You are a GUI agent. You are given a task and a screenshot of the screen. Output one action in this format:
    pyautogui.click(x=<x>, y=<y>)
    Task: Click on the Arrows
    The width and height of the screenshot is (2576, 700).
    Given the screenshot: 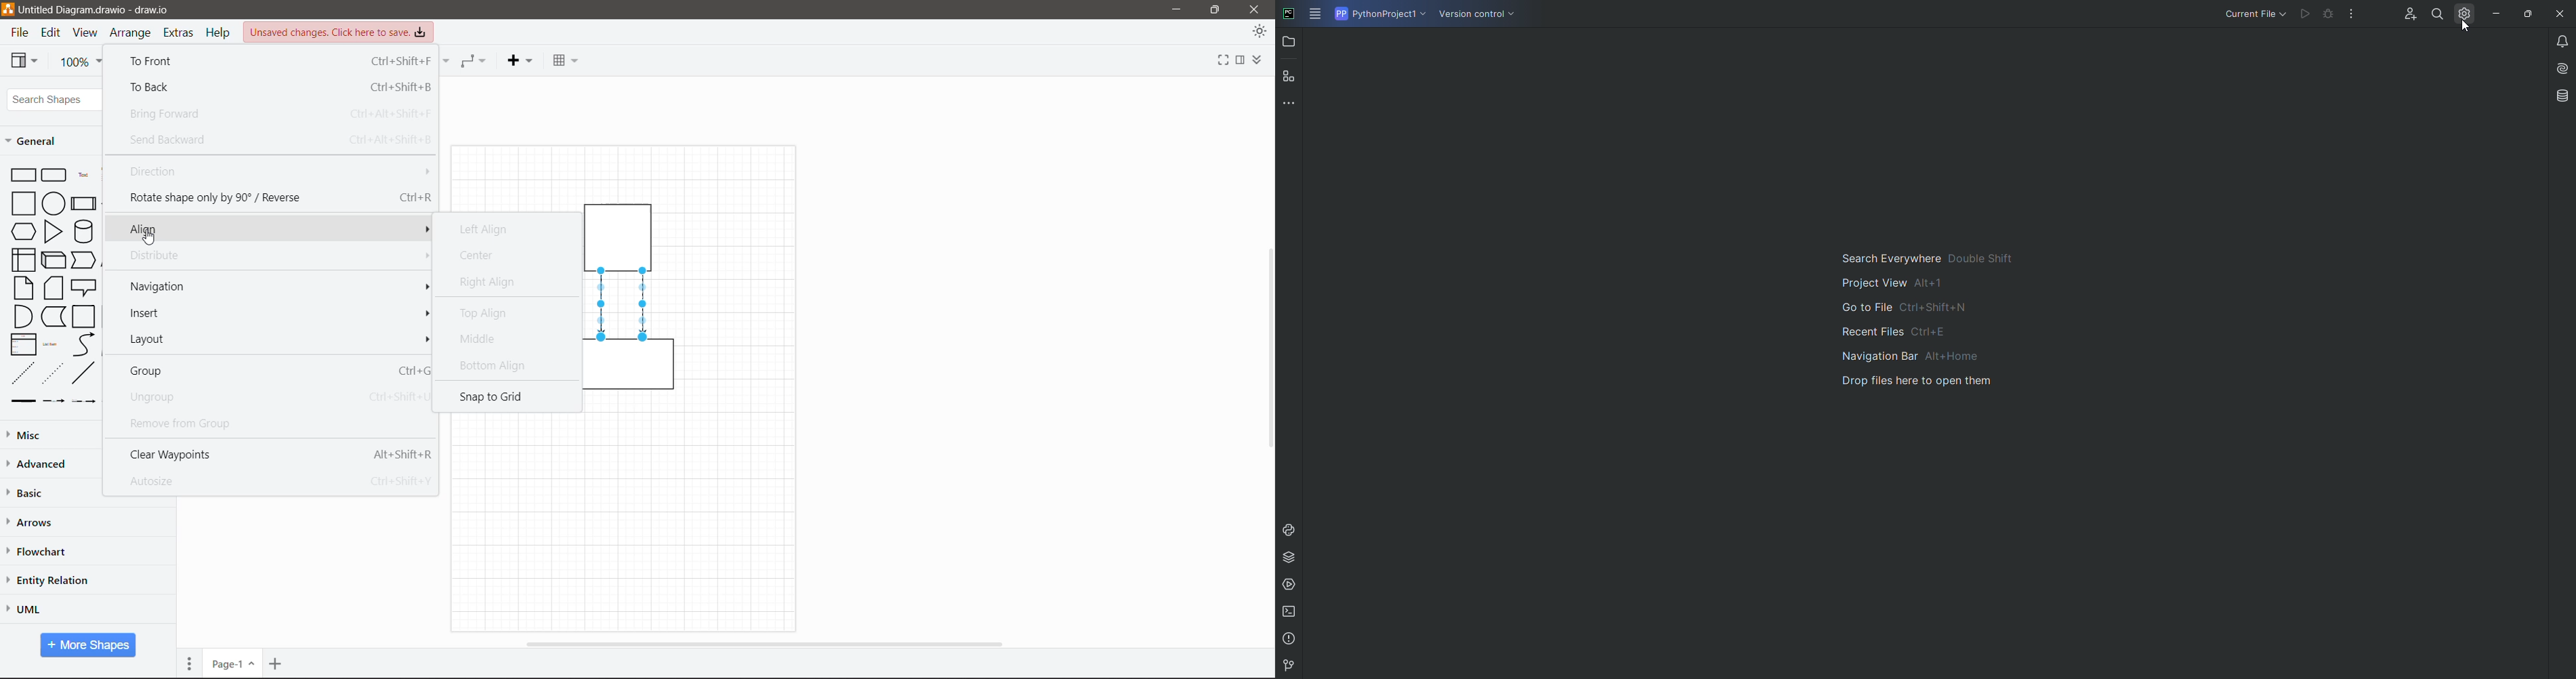 What is the action you would take?
    pyautogui.click(x=33, y=523)
    